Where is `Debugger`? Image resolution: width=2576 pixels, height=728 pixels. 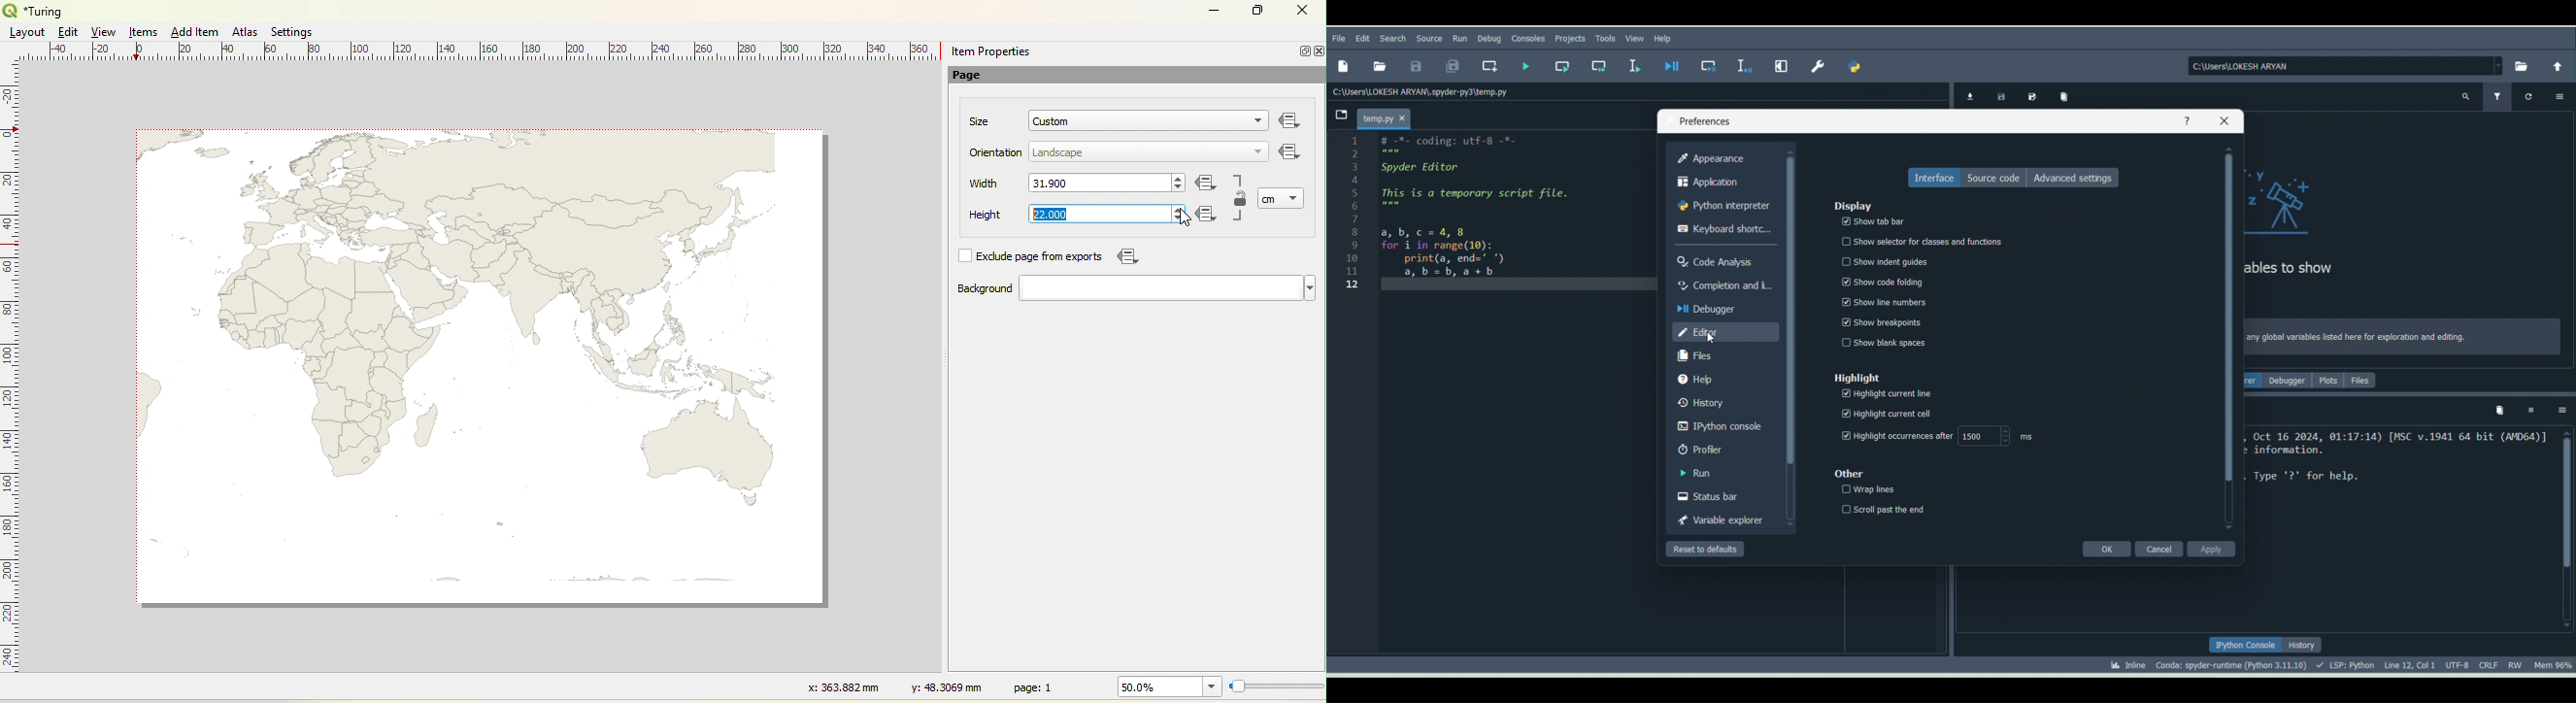 Debugger is located at coordinates (1718, 307).